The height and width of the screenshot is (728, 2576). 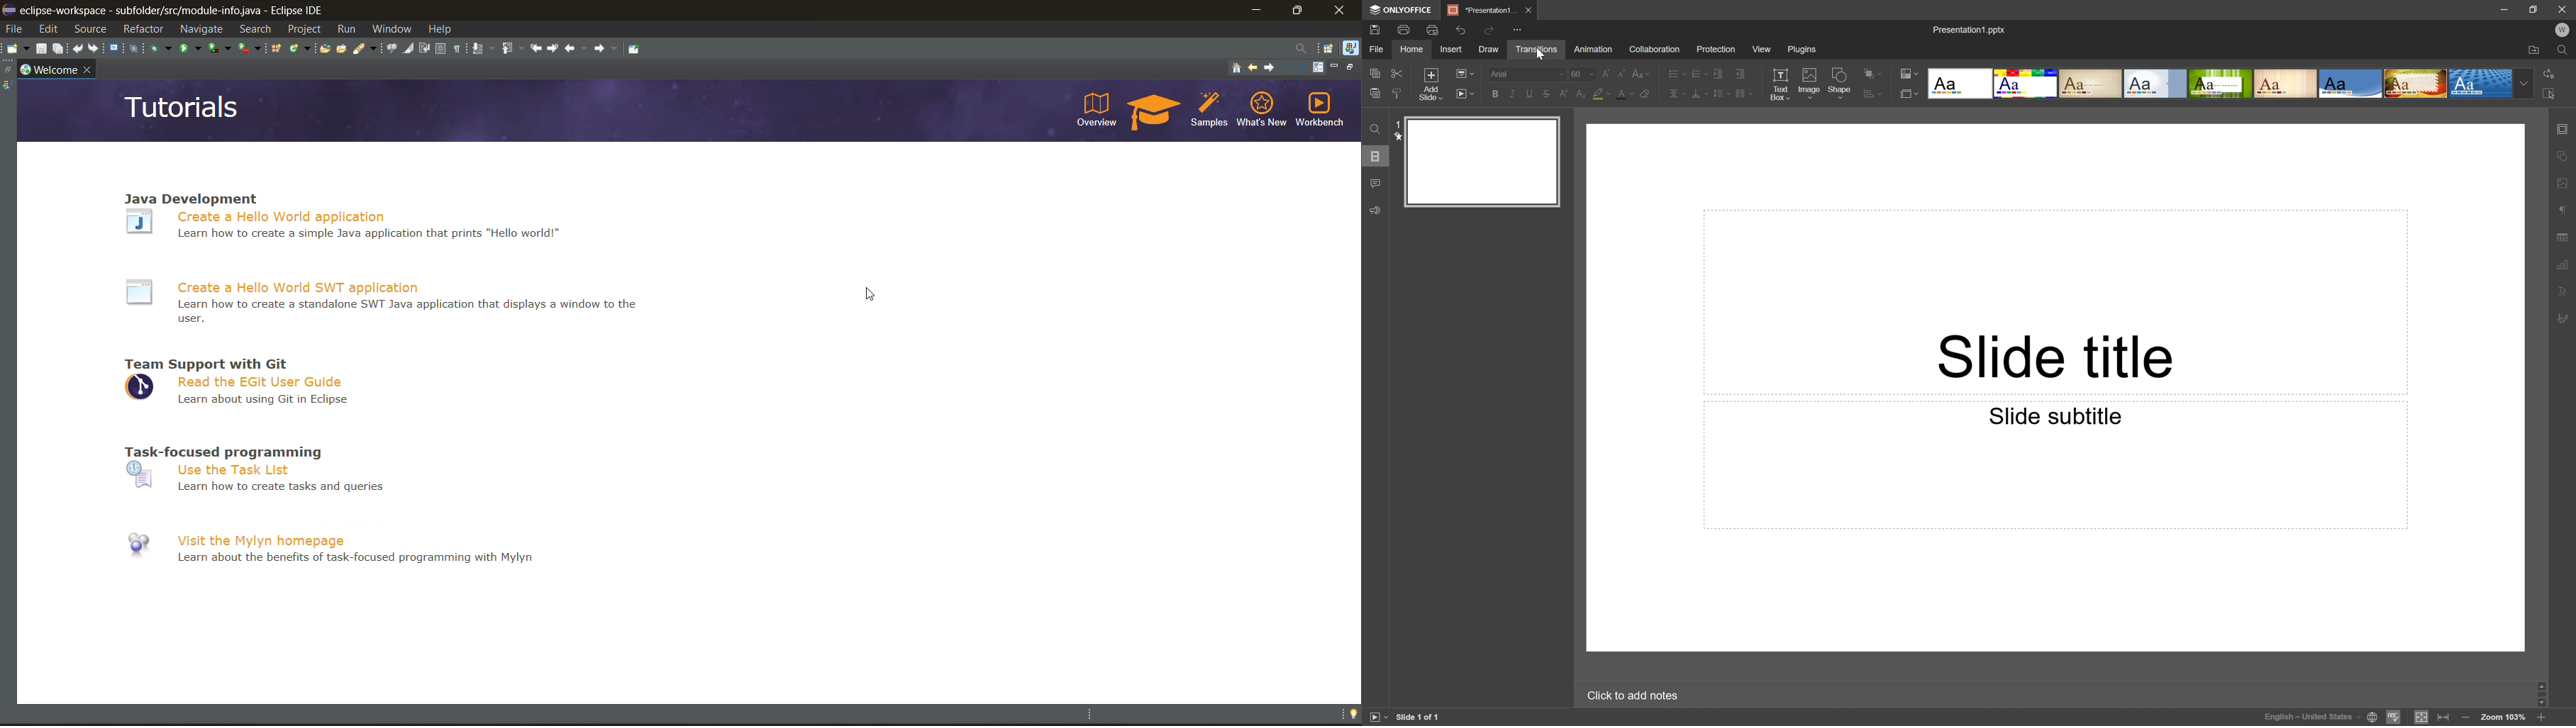 What do you see at coordinates (1646, 93) in the screenshot?
I see `Clear style` at bounding box center [1646, 93].